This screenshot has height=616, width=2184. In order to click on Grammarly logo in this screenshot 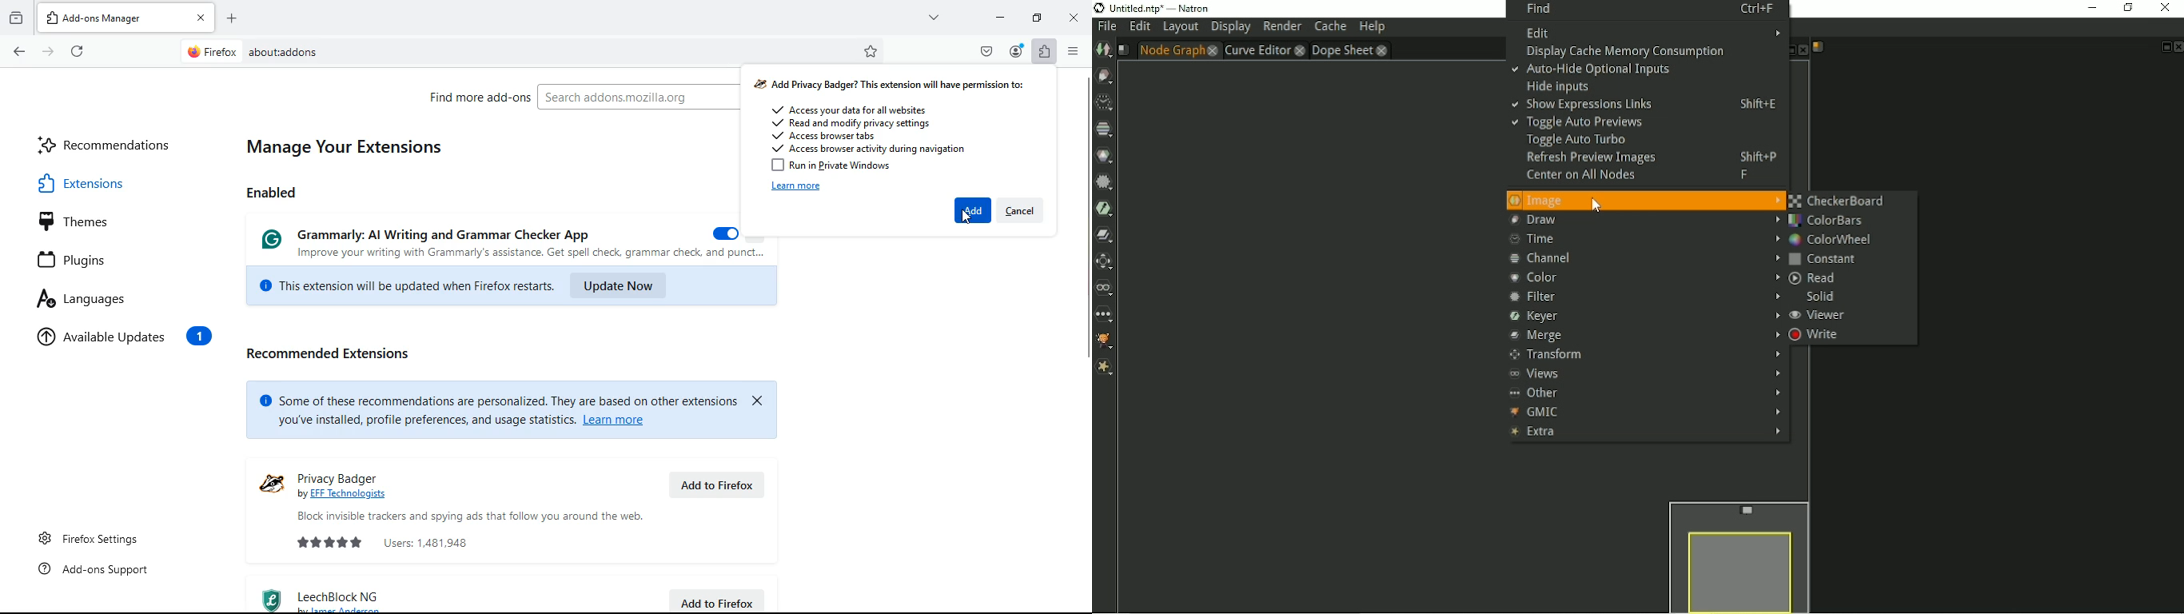, I will do `click(269, 241)`.